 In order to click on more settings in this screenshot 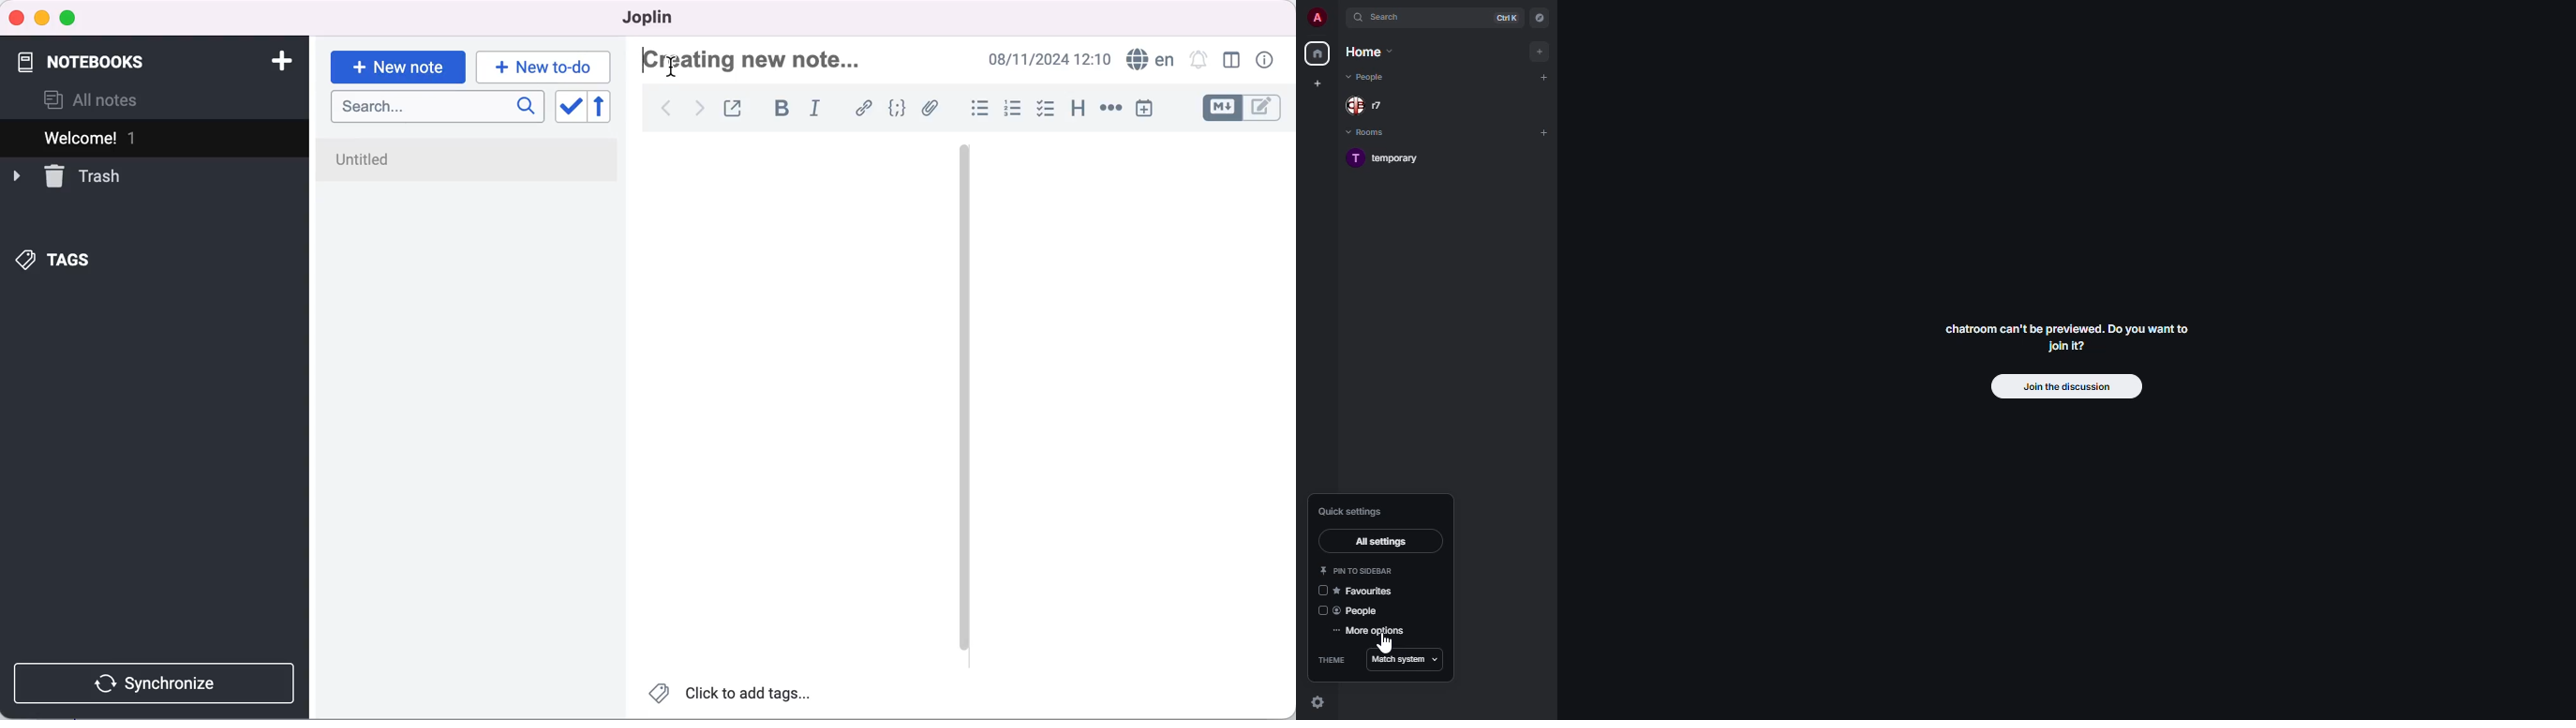, I will do `click(1369, 633)`.